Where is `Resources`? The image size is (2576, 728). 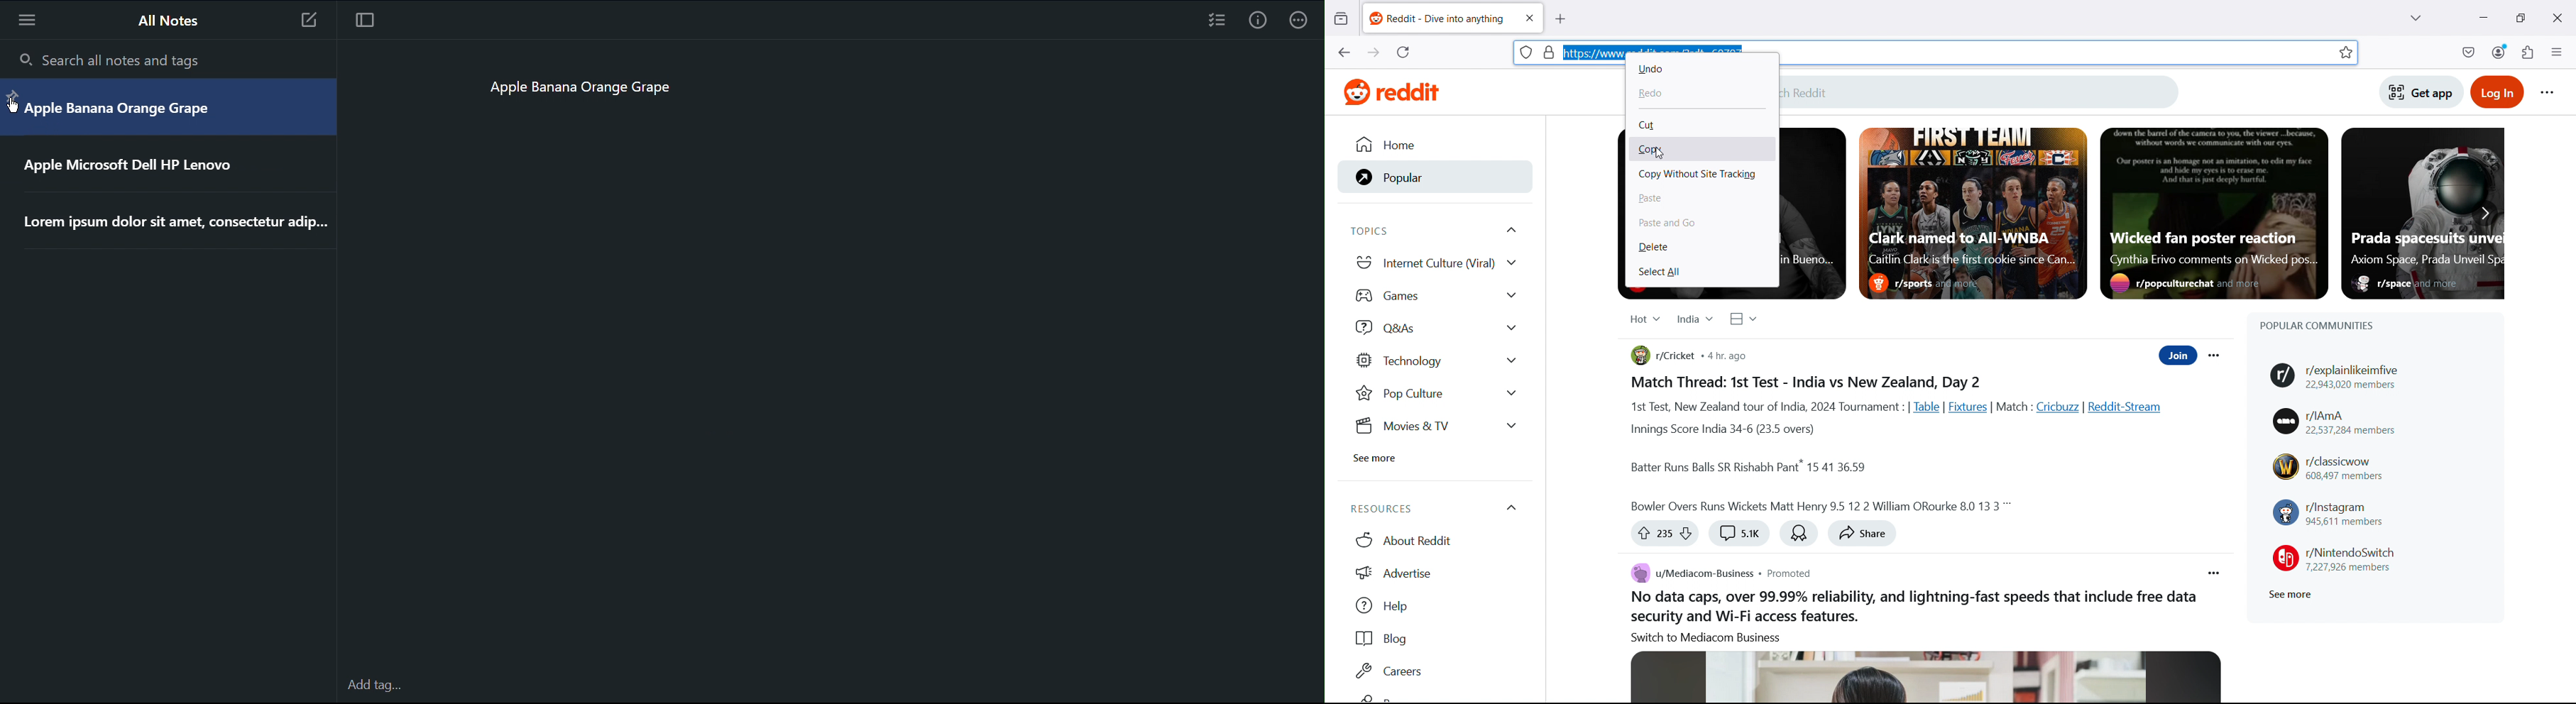
Resources is located at coordinates (1431, 508).